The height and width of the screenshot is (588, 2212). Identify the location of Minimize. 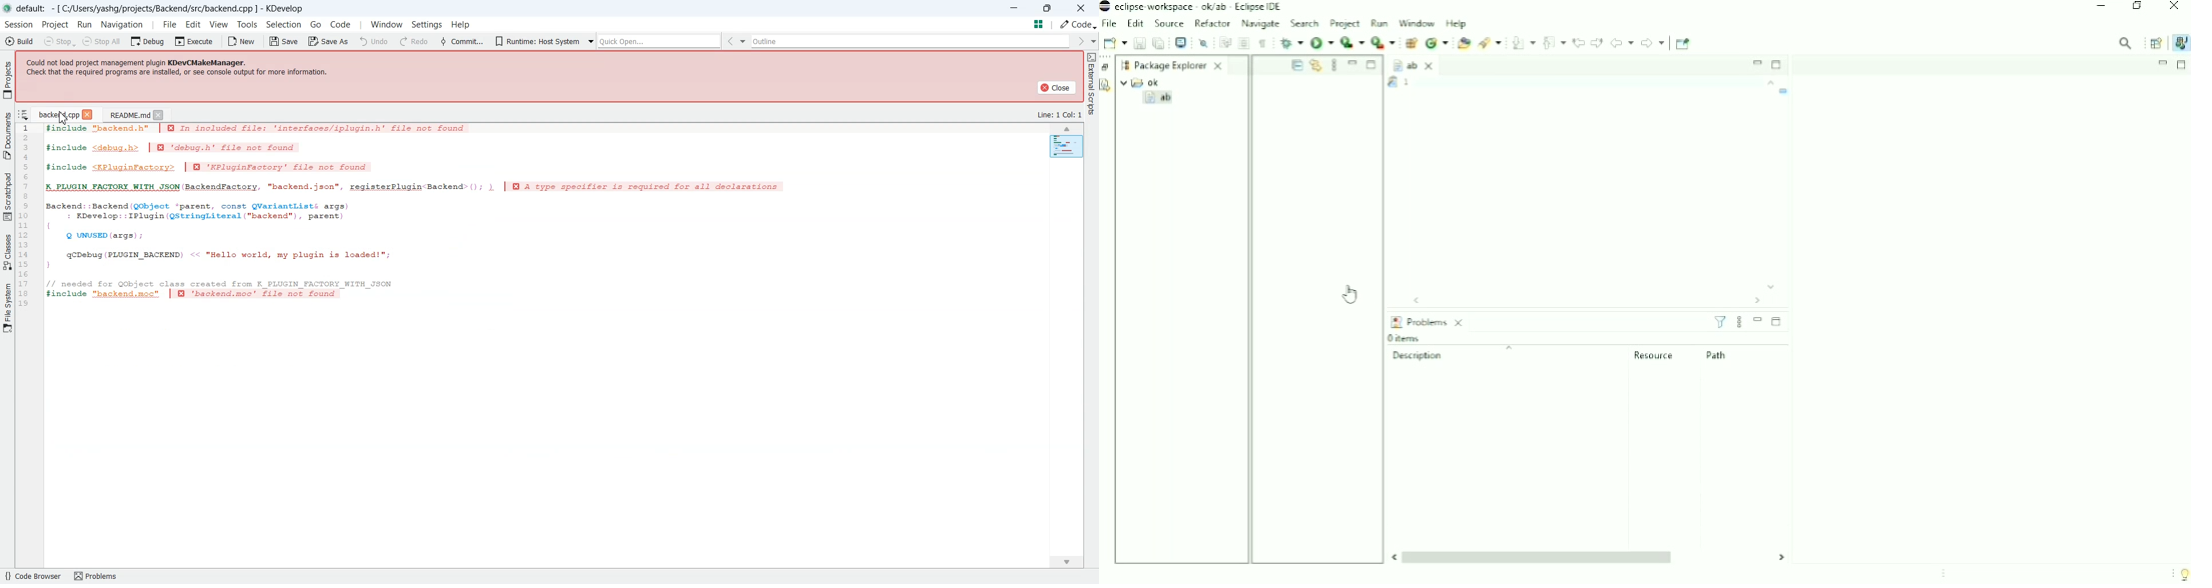
(2163, 63).